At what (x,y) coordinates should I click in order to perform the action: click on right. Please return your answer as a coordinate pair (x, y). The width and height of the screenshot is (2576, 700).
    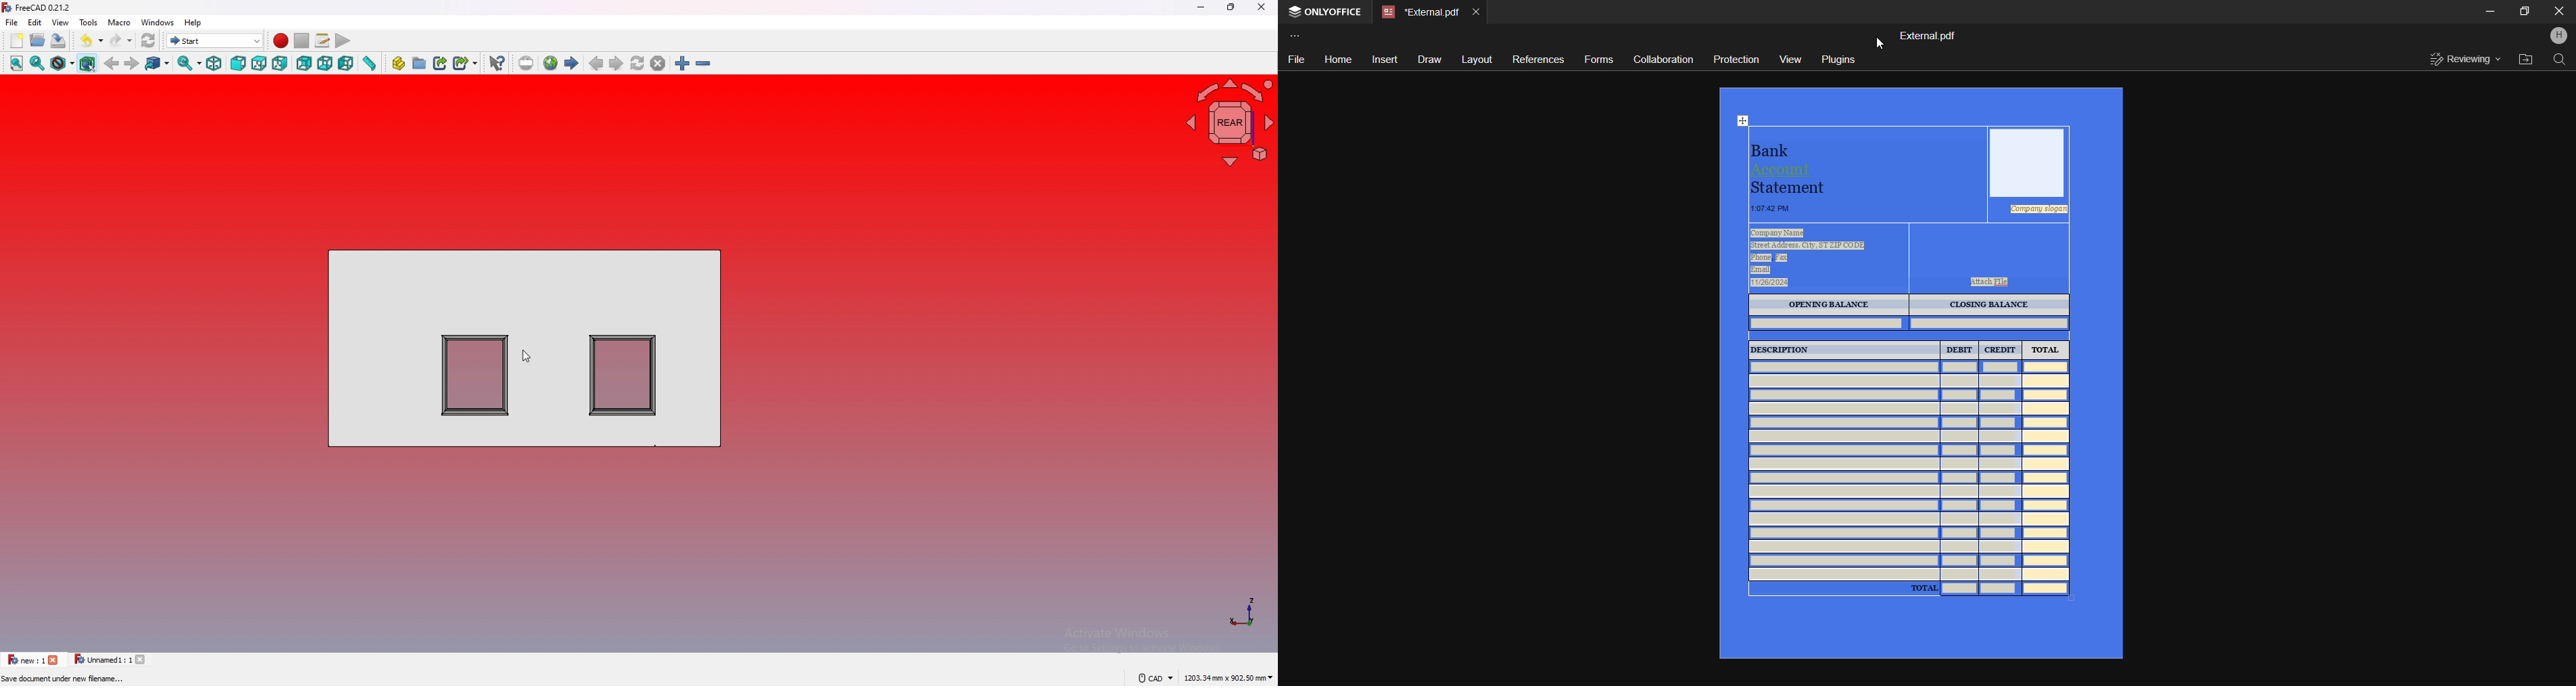
    Looking at the image, I should click on (280, 63).